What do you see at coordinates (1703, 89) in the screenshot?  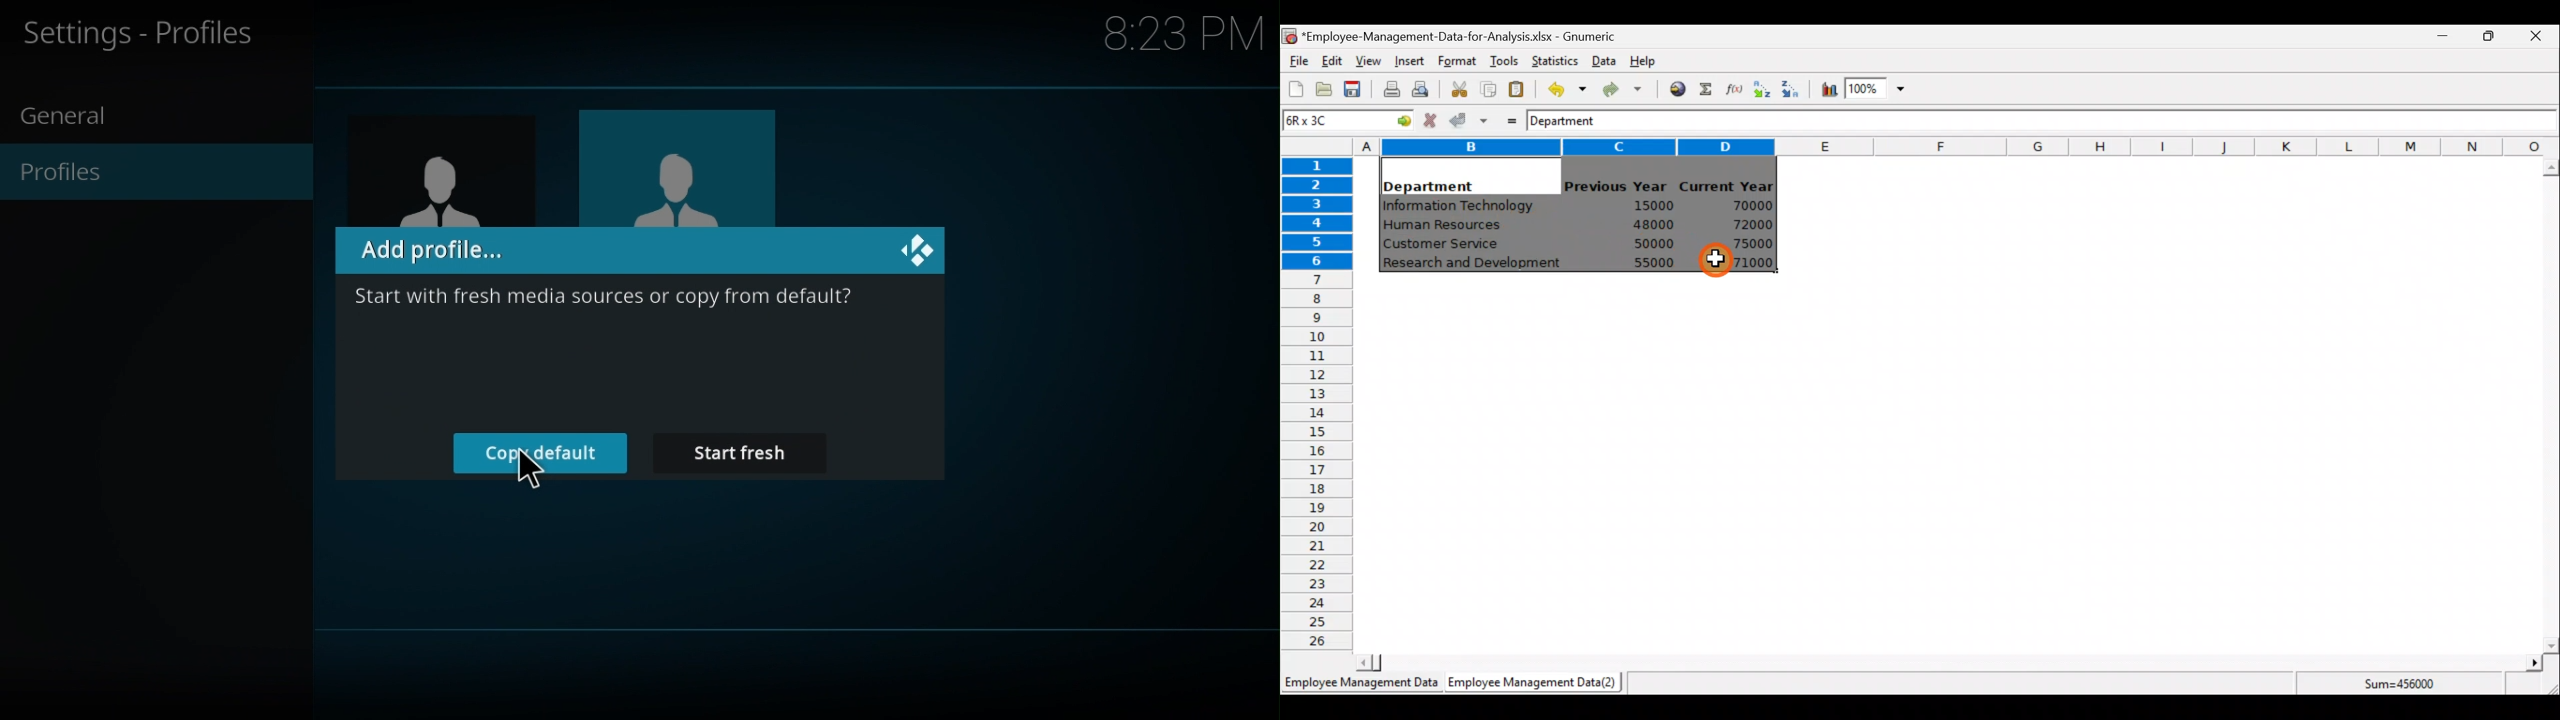 I see `Sum into the current cell` at bounding box center [1703, 89].